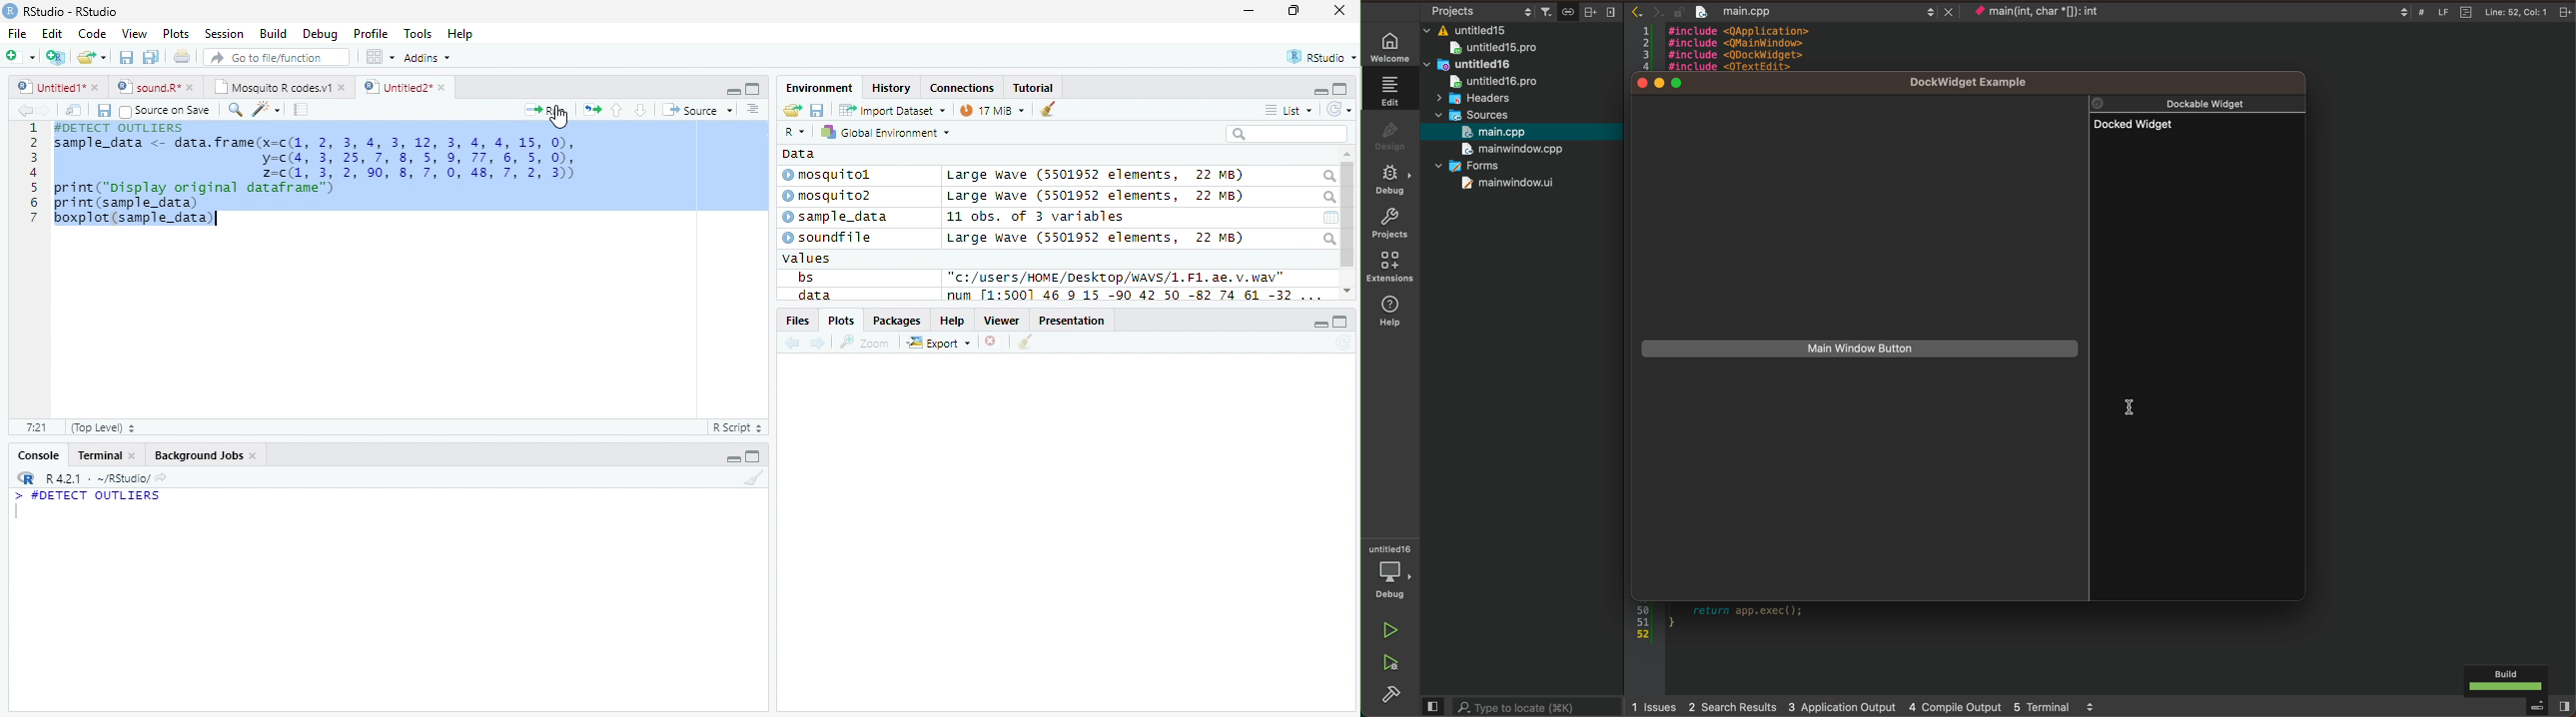  Describe the element at coordinates (1328, 239) in the screenshot. I see `search` at that location.